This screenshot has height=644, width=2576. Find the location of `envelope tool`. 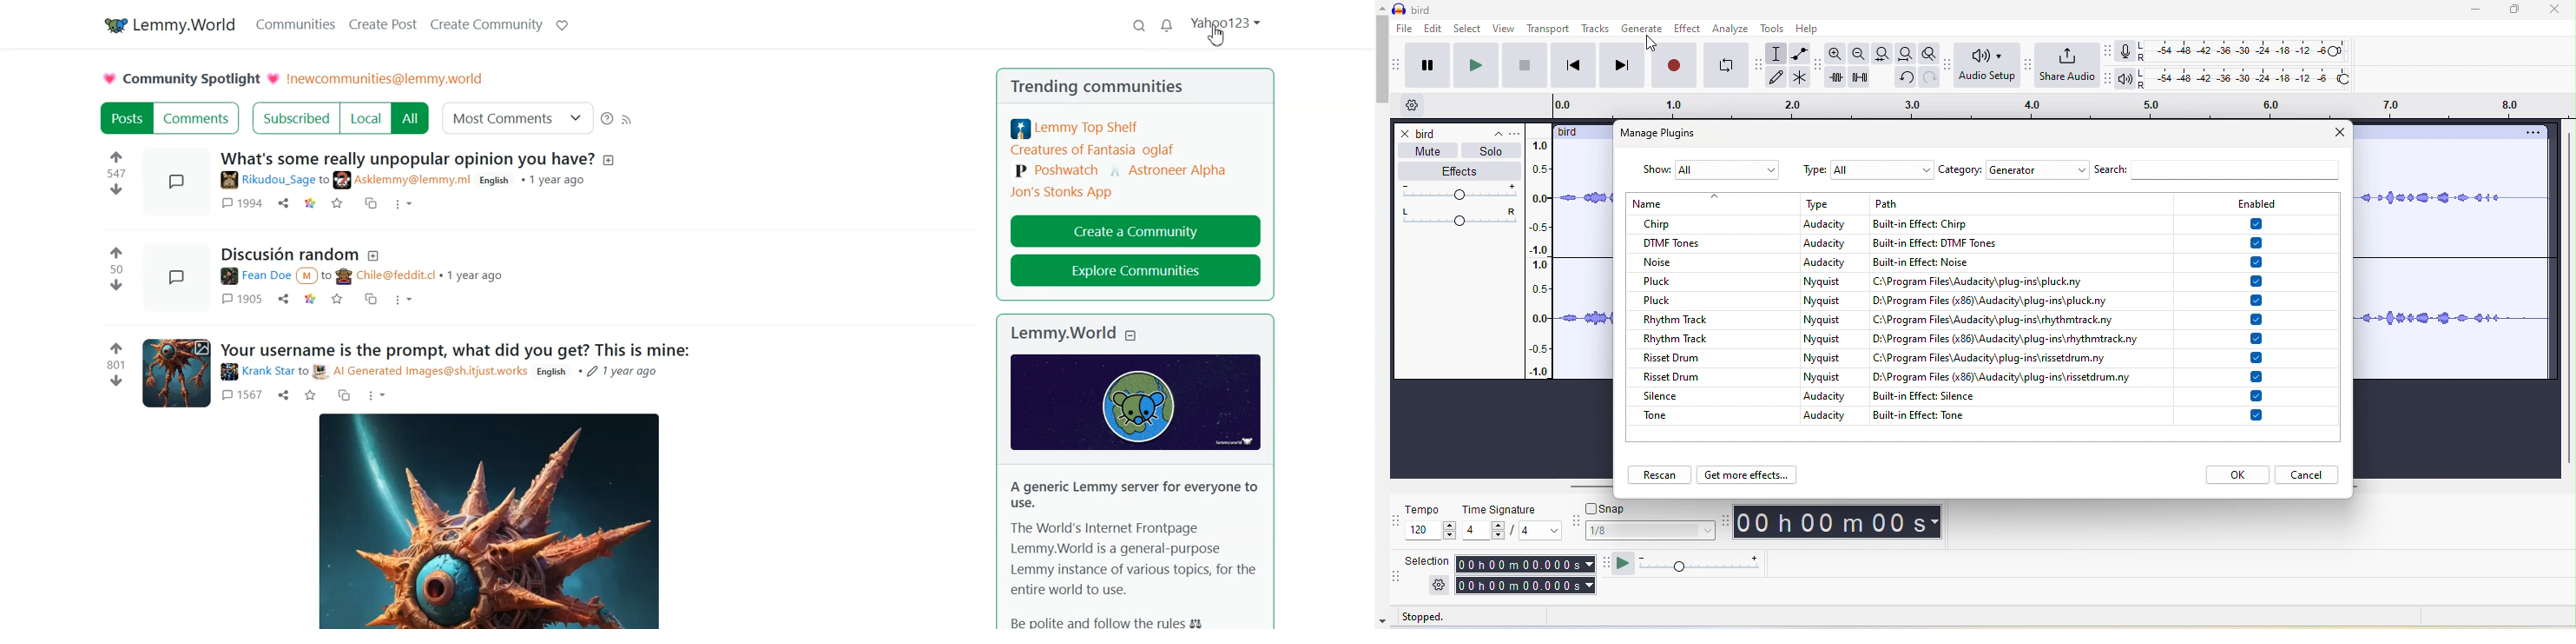

envelope tool is located at coordinates (1802, 53).